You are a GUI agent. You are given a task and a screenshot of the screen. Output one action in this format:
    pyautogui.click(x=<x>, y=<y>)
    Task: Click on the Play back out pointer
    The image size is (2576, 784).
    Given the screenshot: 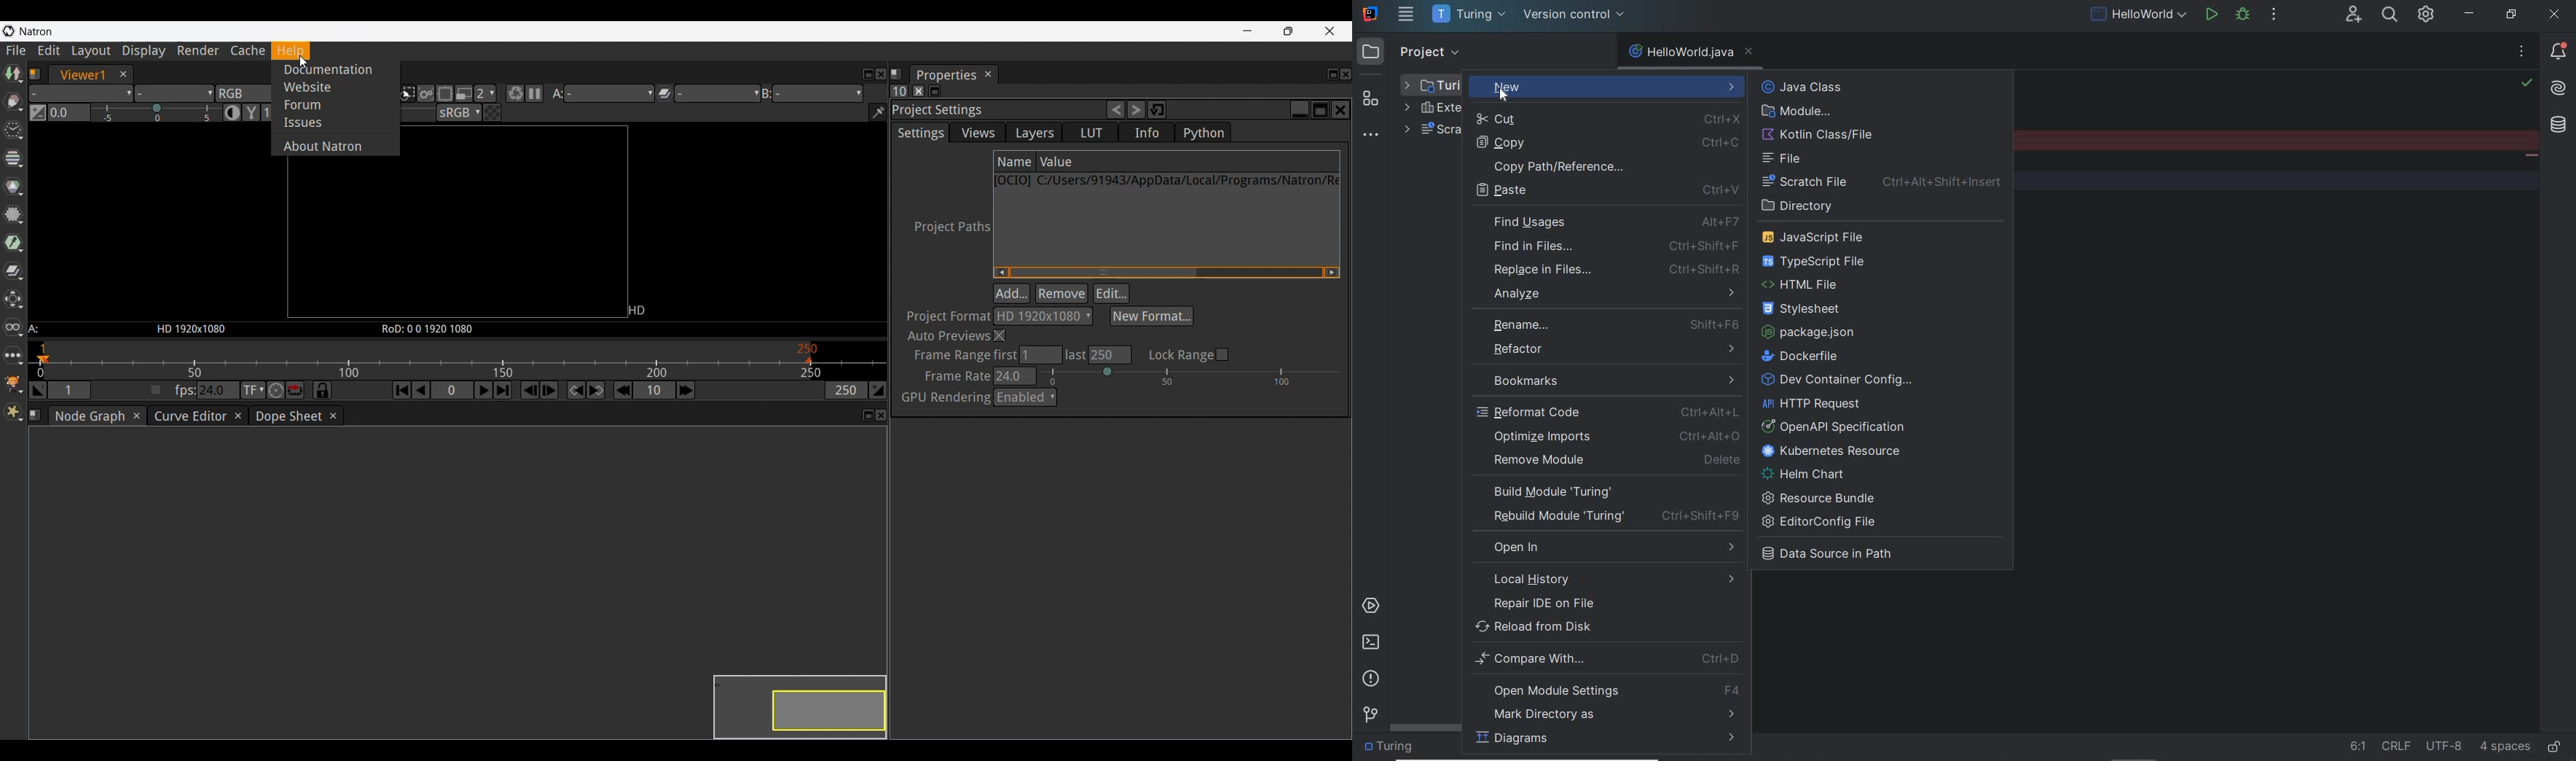 What is the action you would take?
    pyautogui.click(x=808, y=359)
    